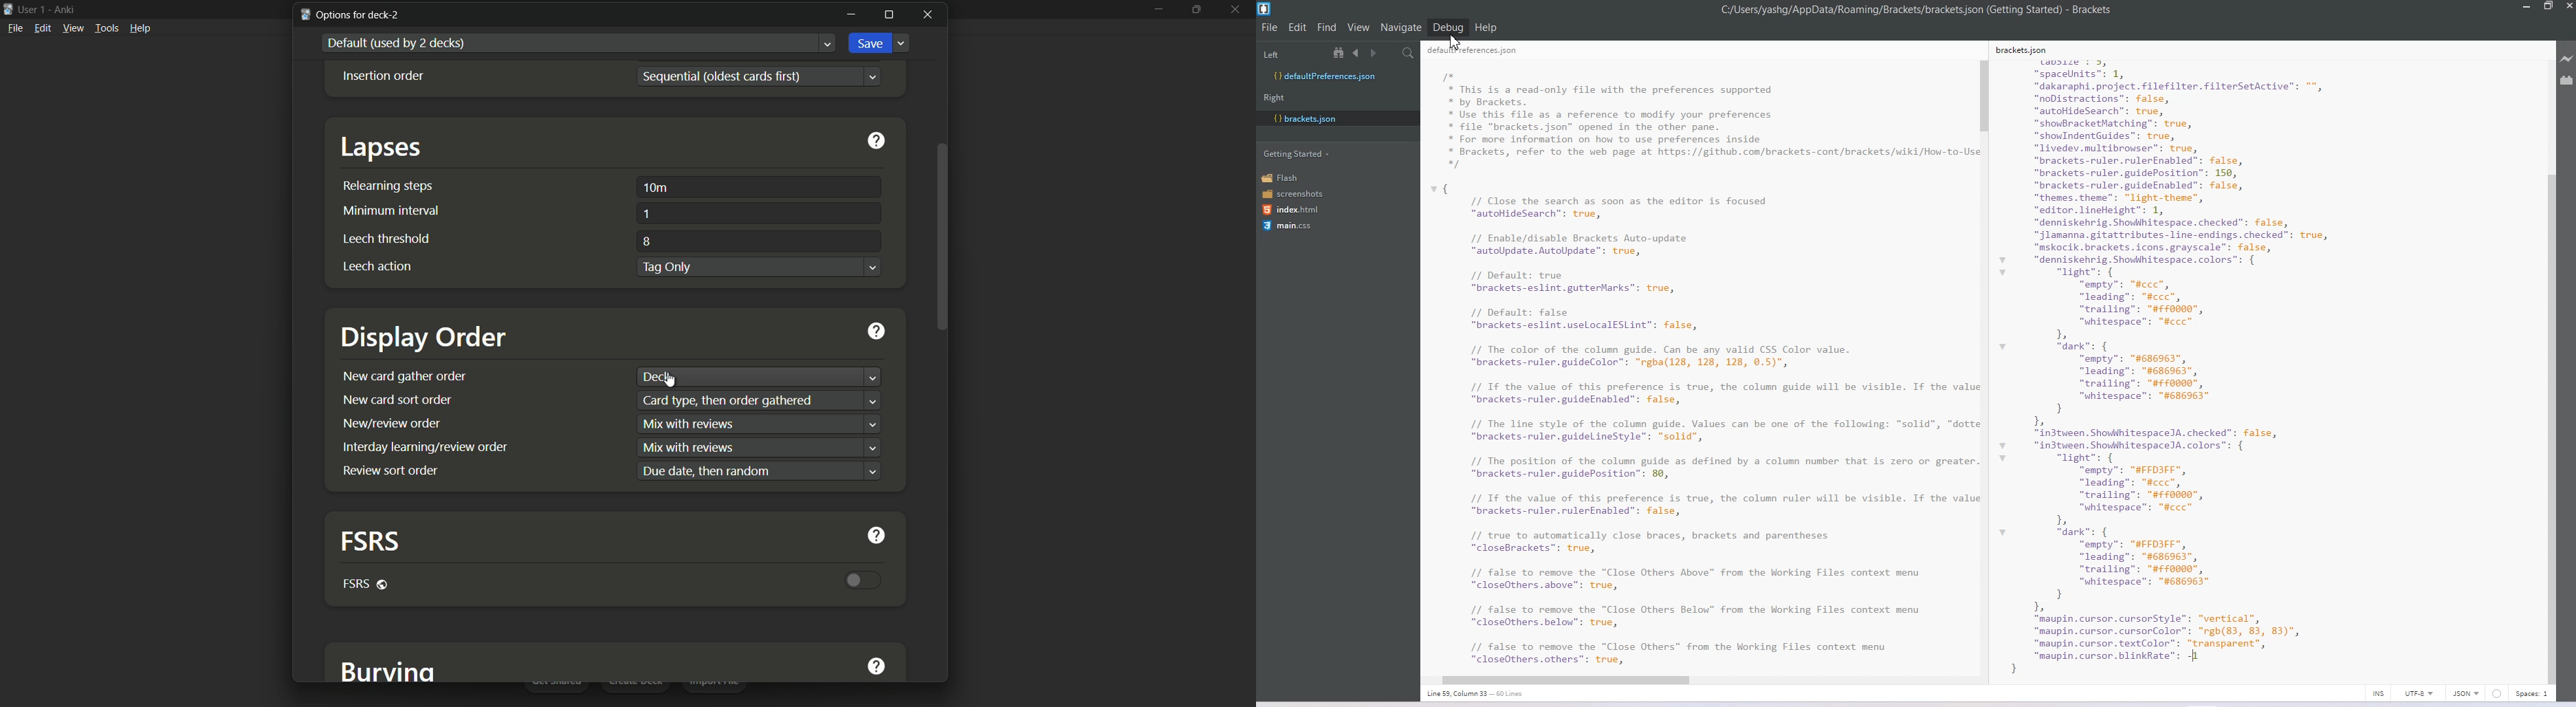 This screenshot has height=728, width=2576. What do you see at coordinates (872, 378) in the screenshot?
I see `dropdown` at bounding box center [872, 378].